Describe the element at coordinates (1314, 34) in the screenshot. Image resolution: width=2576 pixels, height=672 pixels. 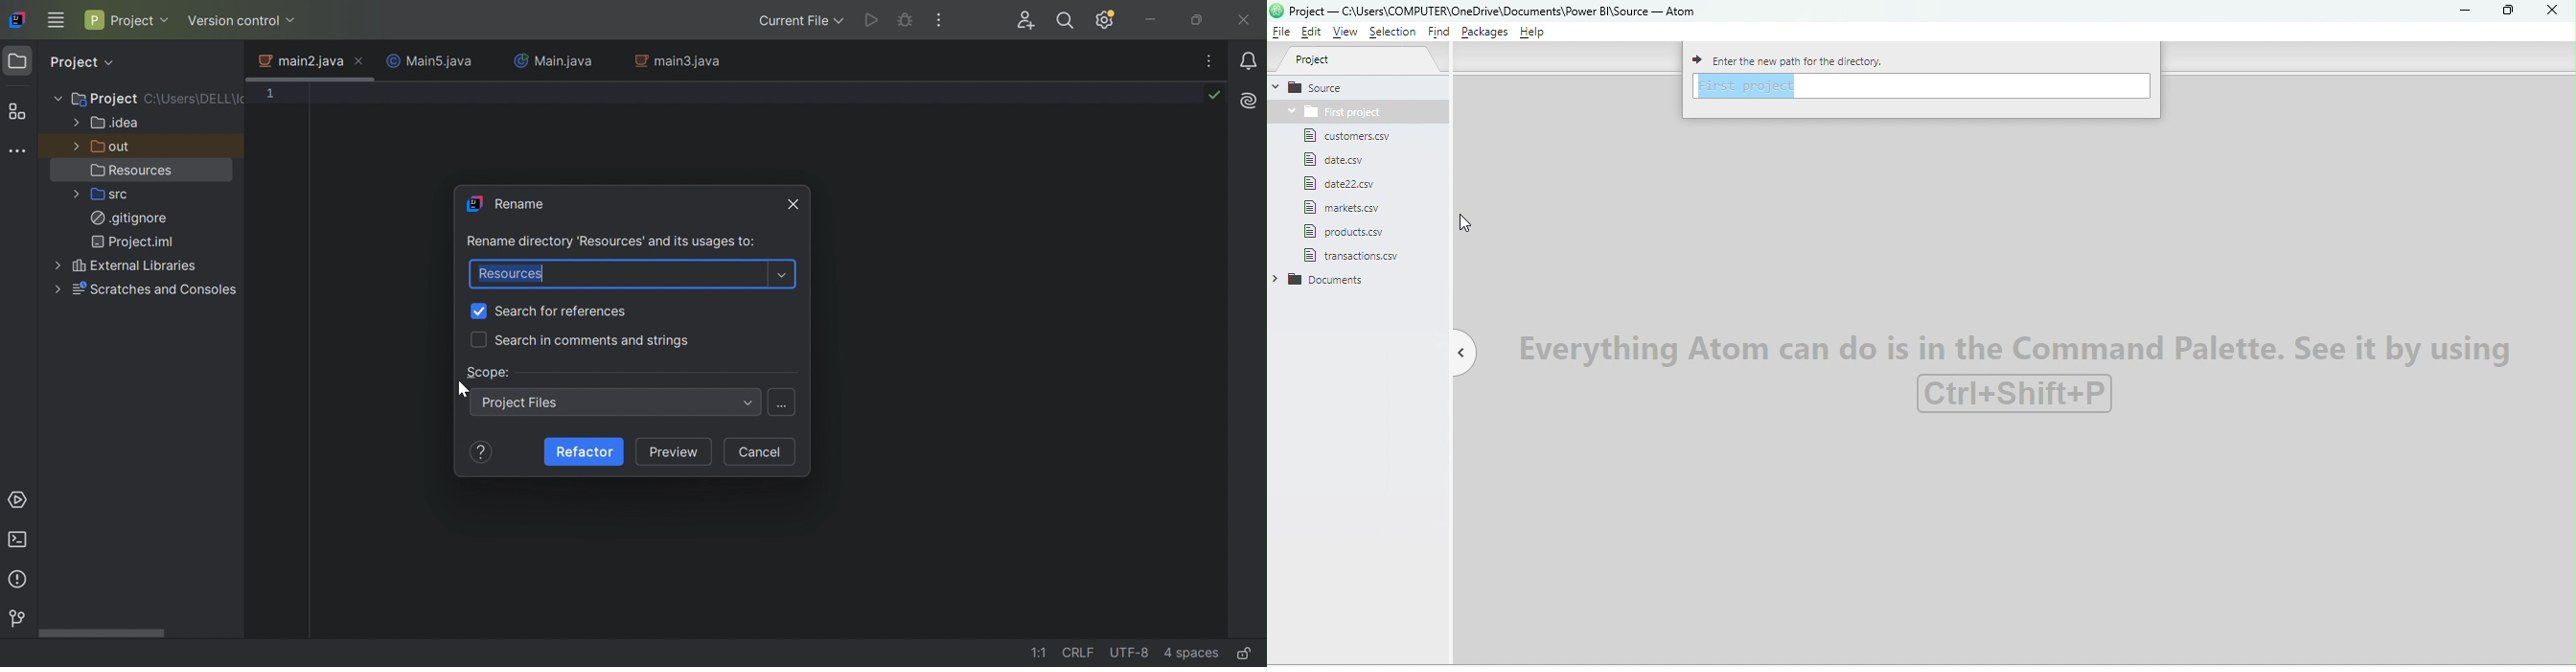
I see `Edit` at that location.